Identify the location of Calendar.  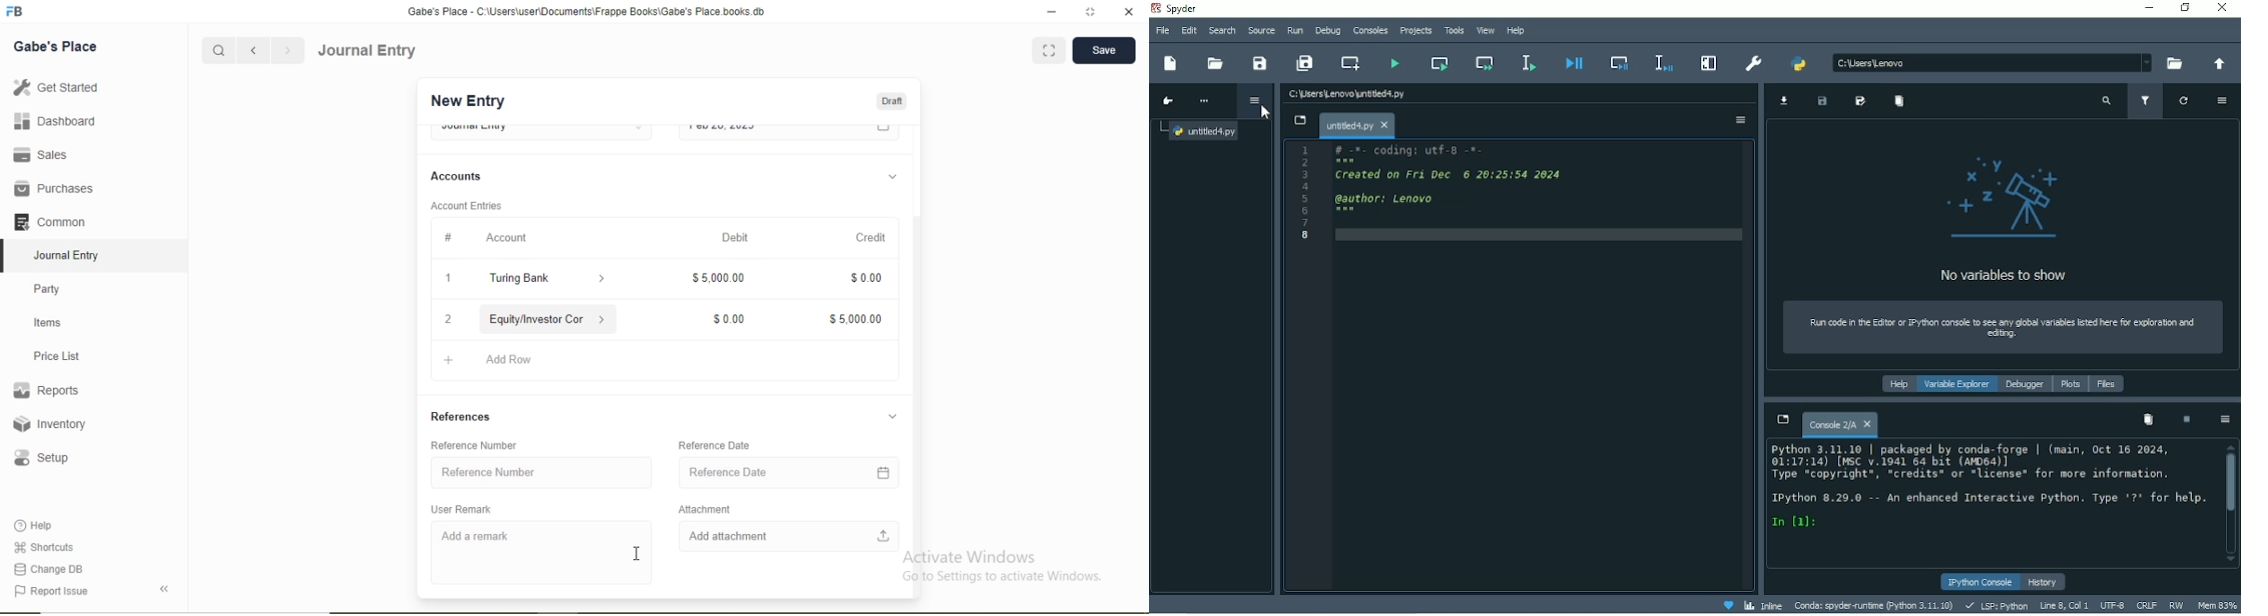
(884, 473).